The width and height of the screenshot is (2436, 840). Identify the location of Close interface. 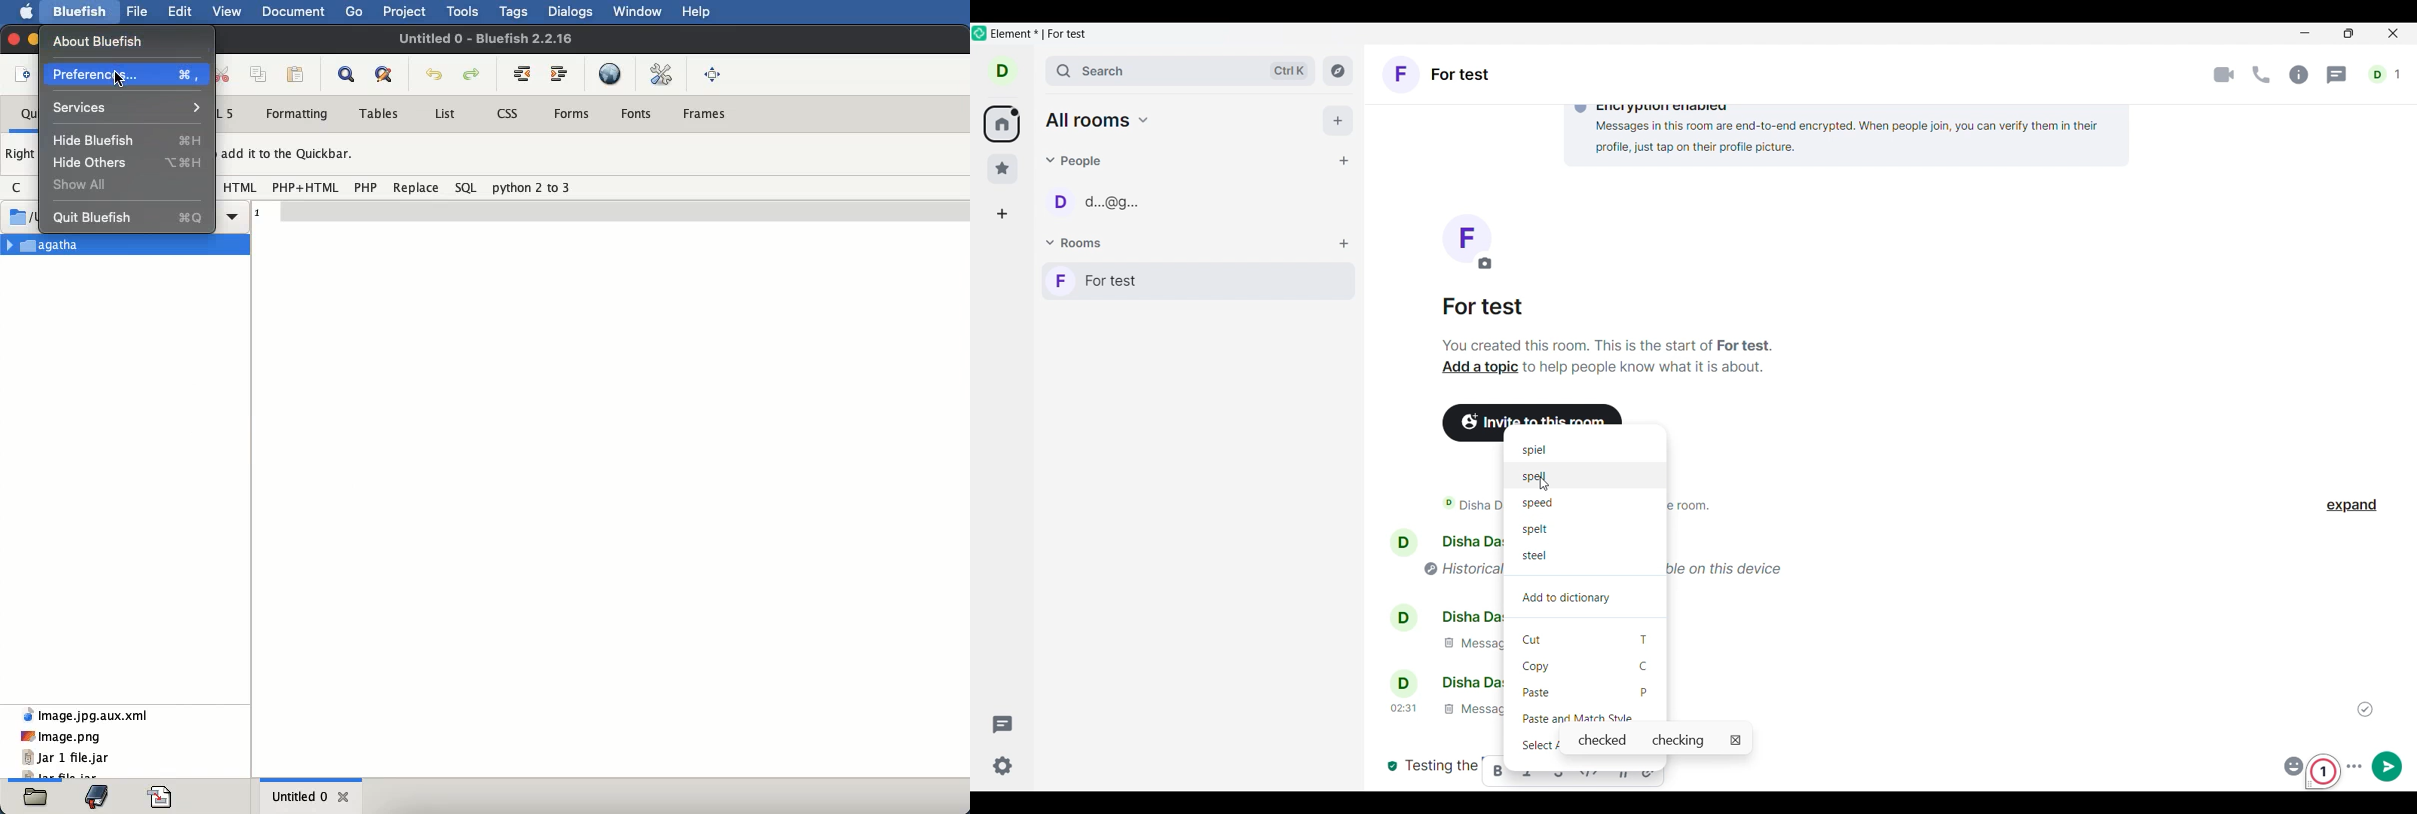
(2394, 35).